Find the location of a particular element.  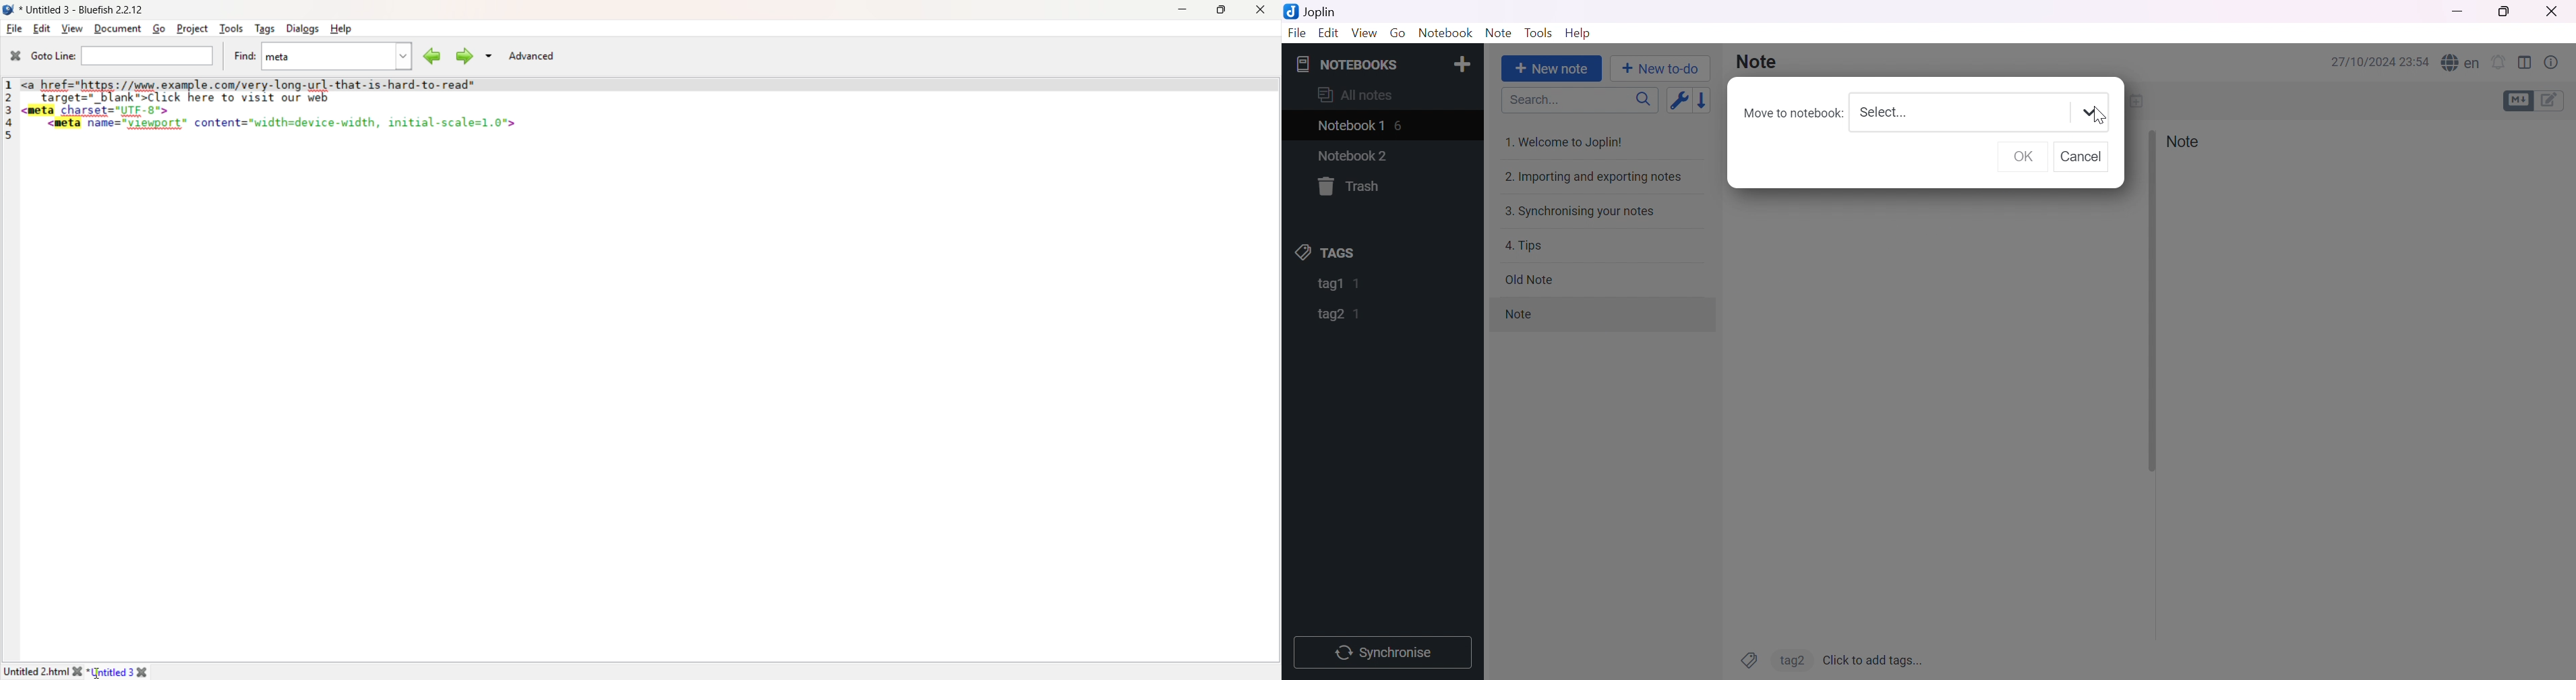

Note is located at coordinates (2183, 142).